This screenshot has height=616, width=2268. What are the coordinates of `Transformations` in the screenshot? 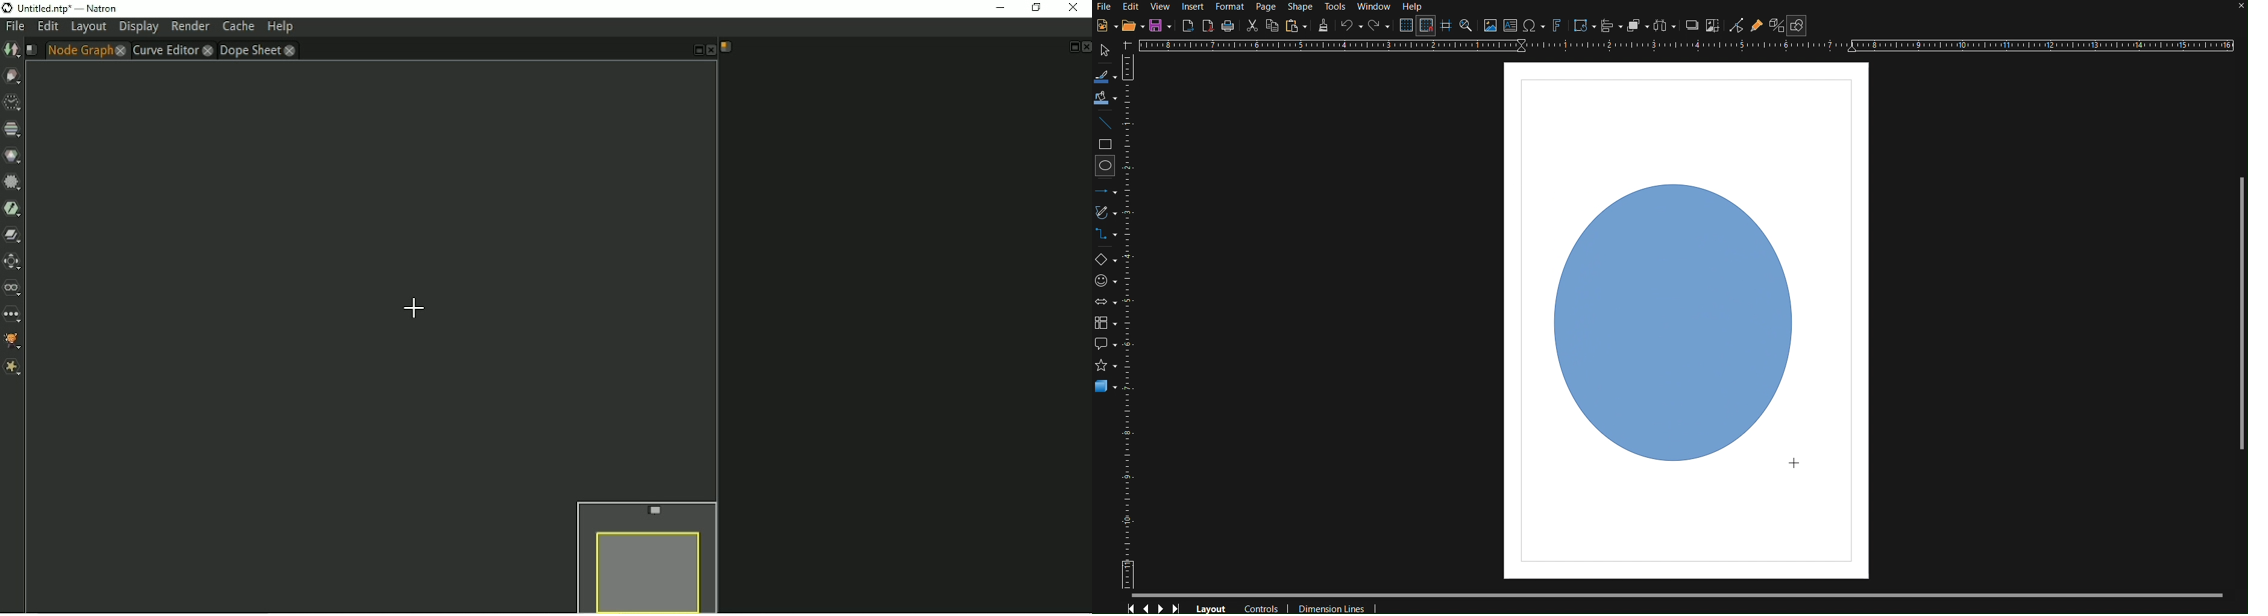 It's located at (1583, 27).